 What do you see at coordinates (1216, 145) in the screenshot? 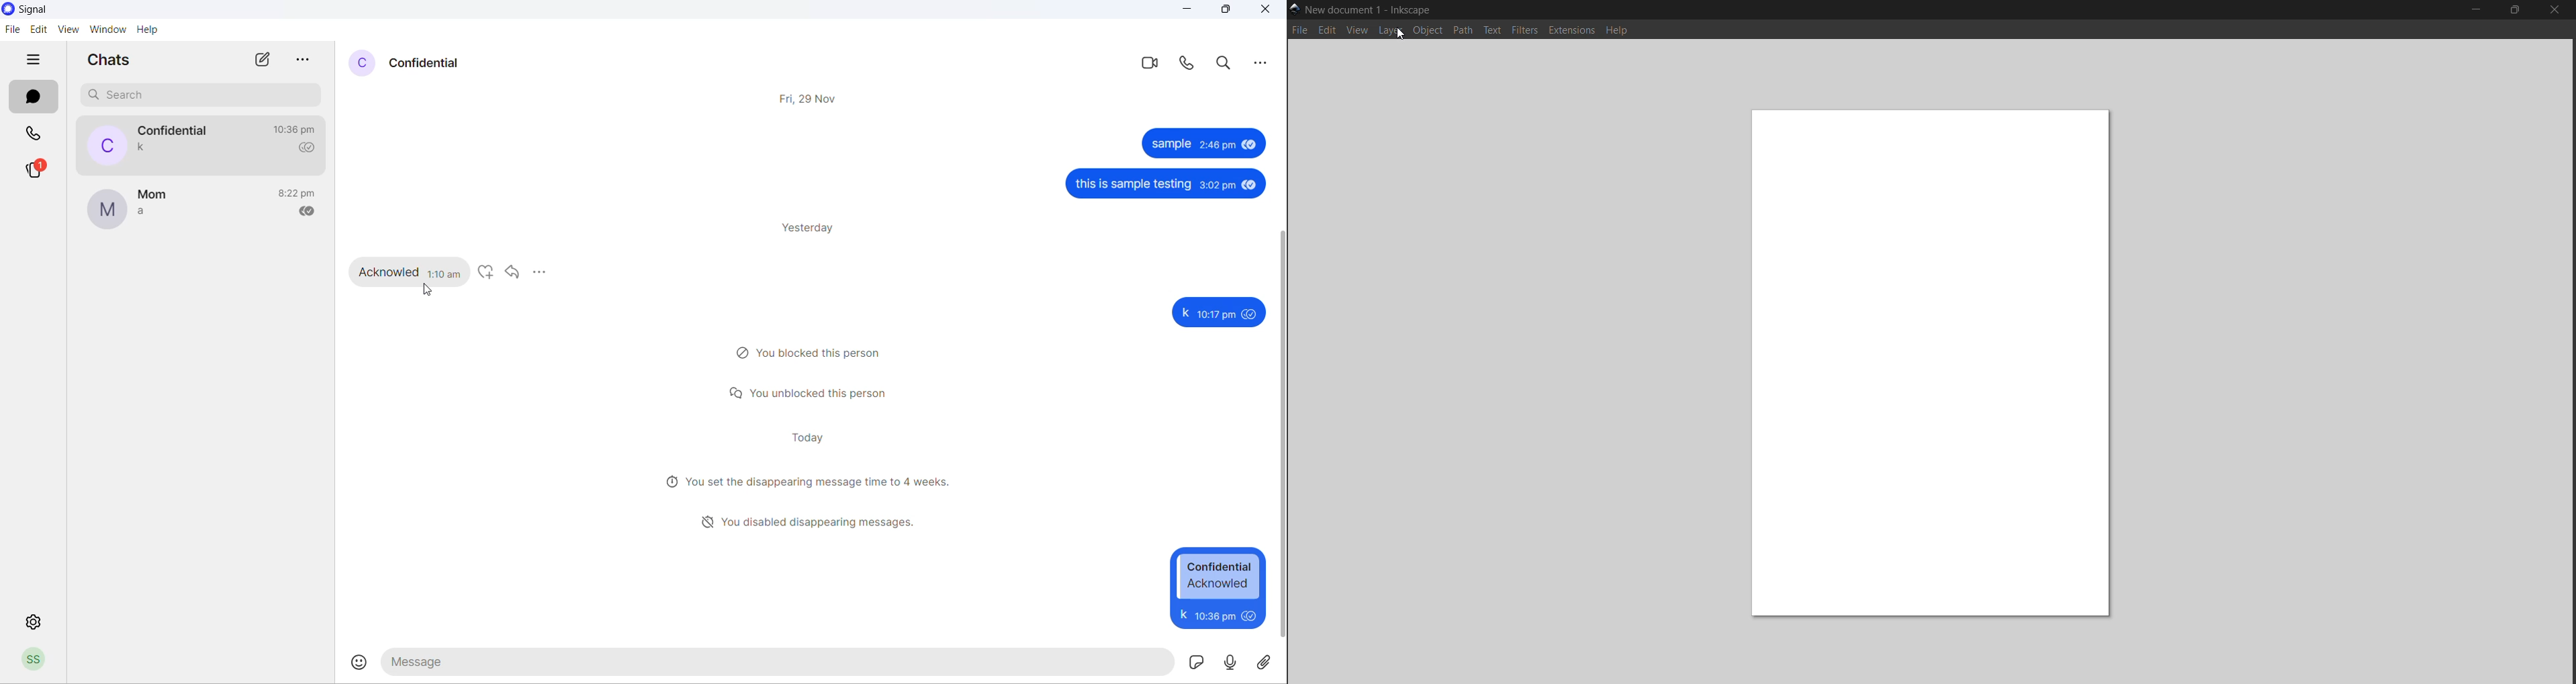
I see `2:46 pm` at bounding box center [1216, 145].